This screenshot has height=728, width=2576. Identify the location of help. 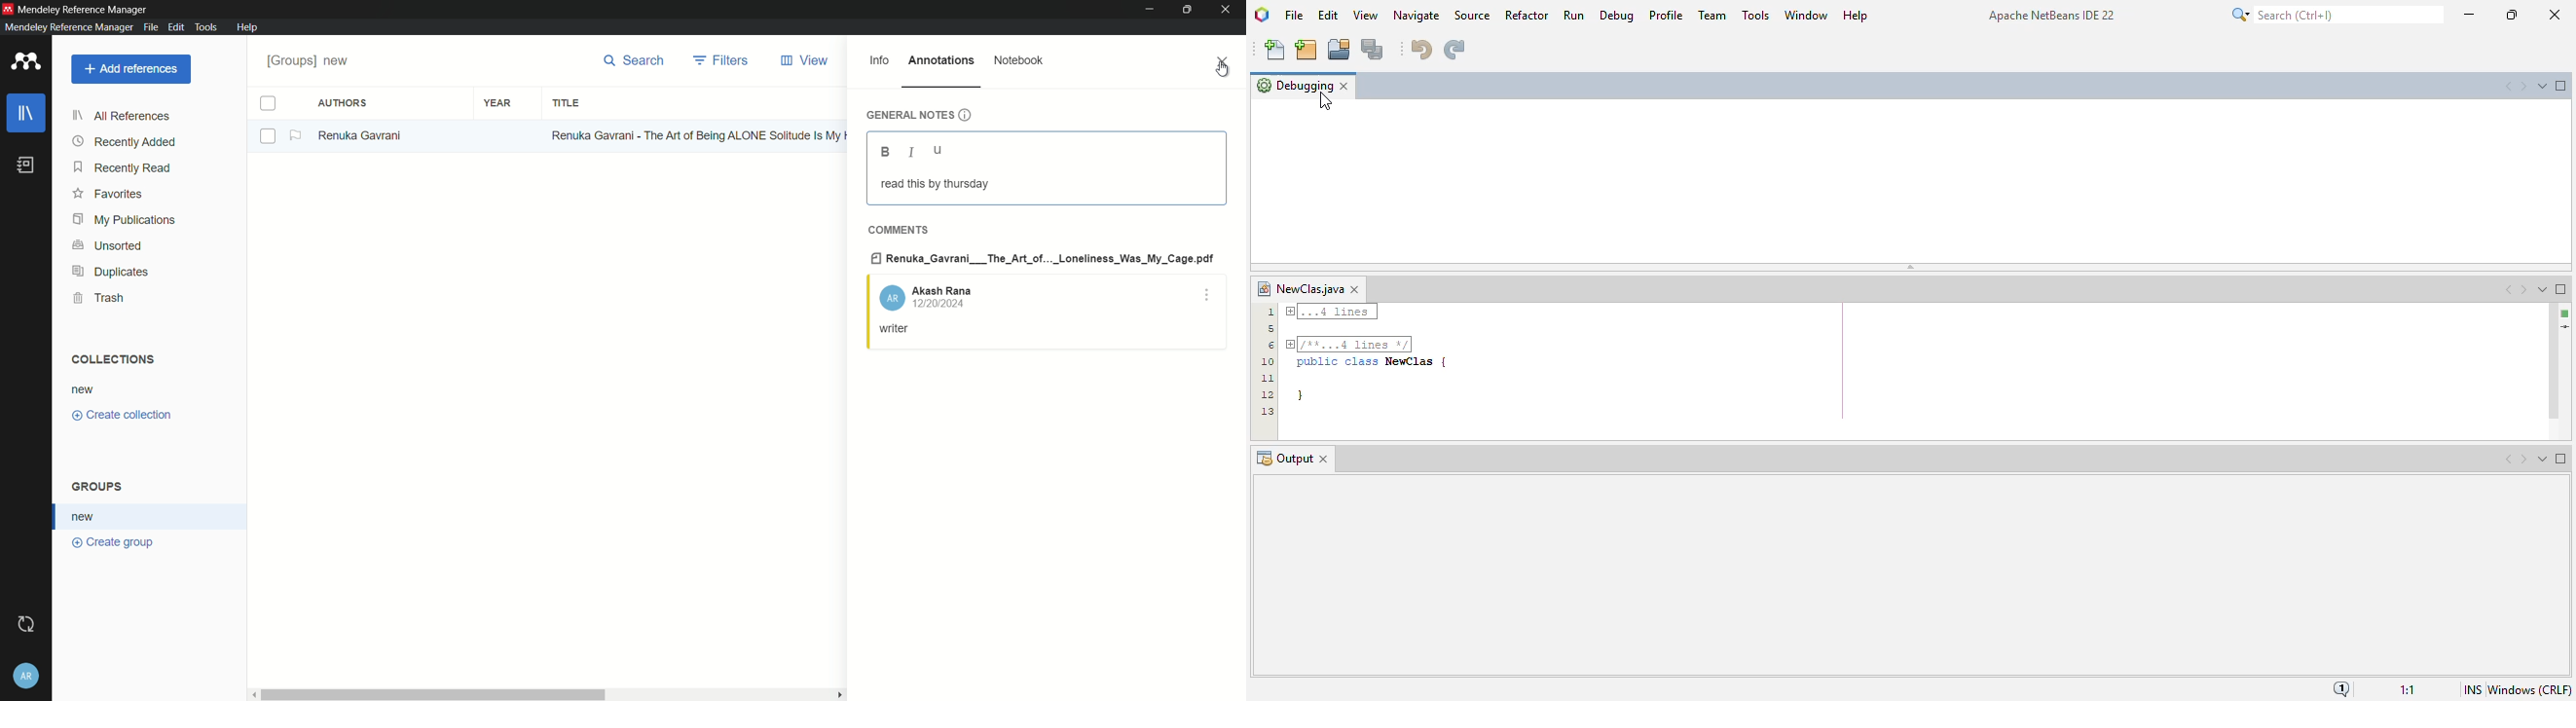
(248, 27).